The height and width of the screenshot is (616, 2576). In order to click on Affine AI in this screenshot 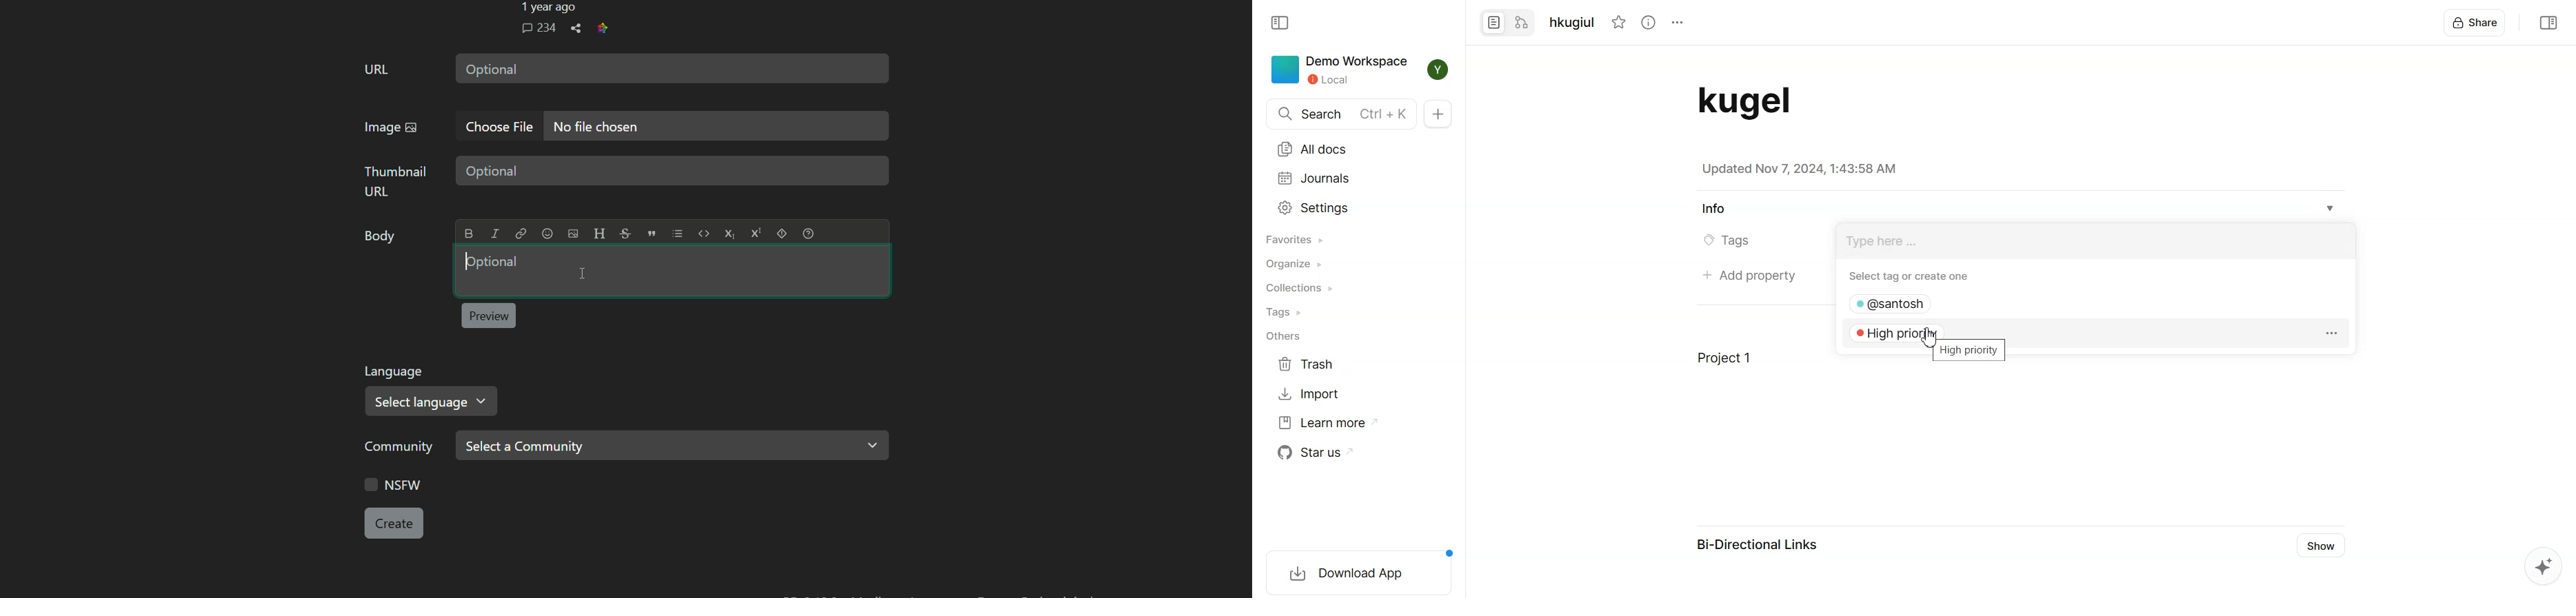, I will do `click(2542, 566)`.